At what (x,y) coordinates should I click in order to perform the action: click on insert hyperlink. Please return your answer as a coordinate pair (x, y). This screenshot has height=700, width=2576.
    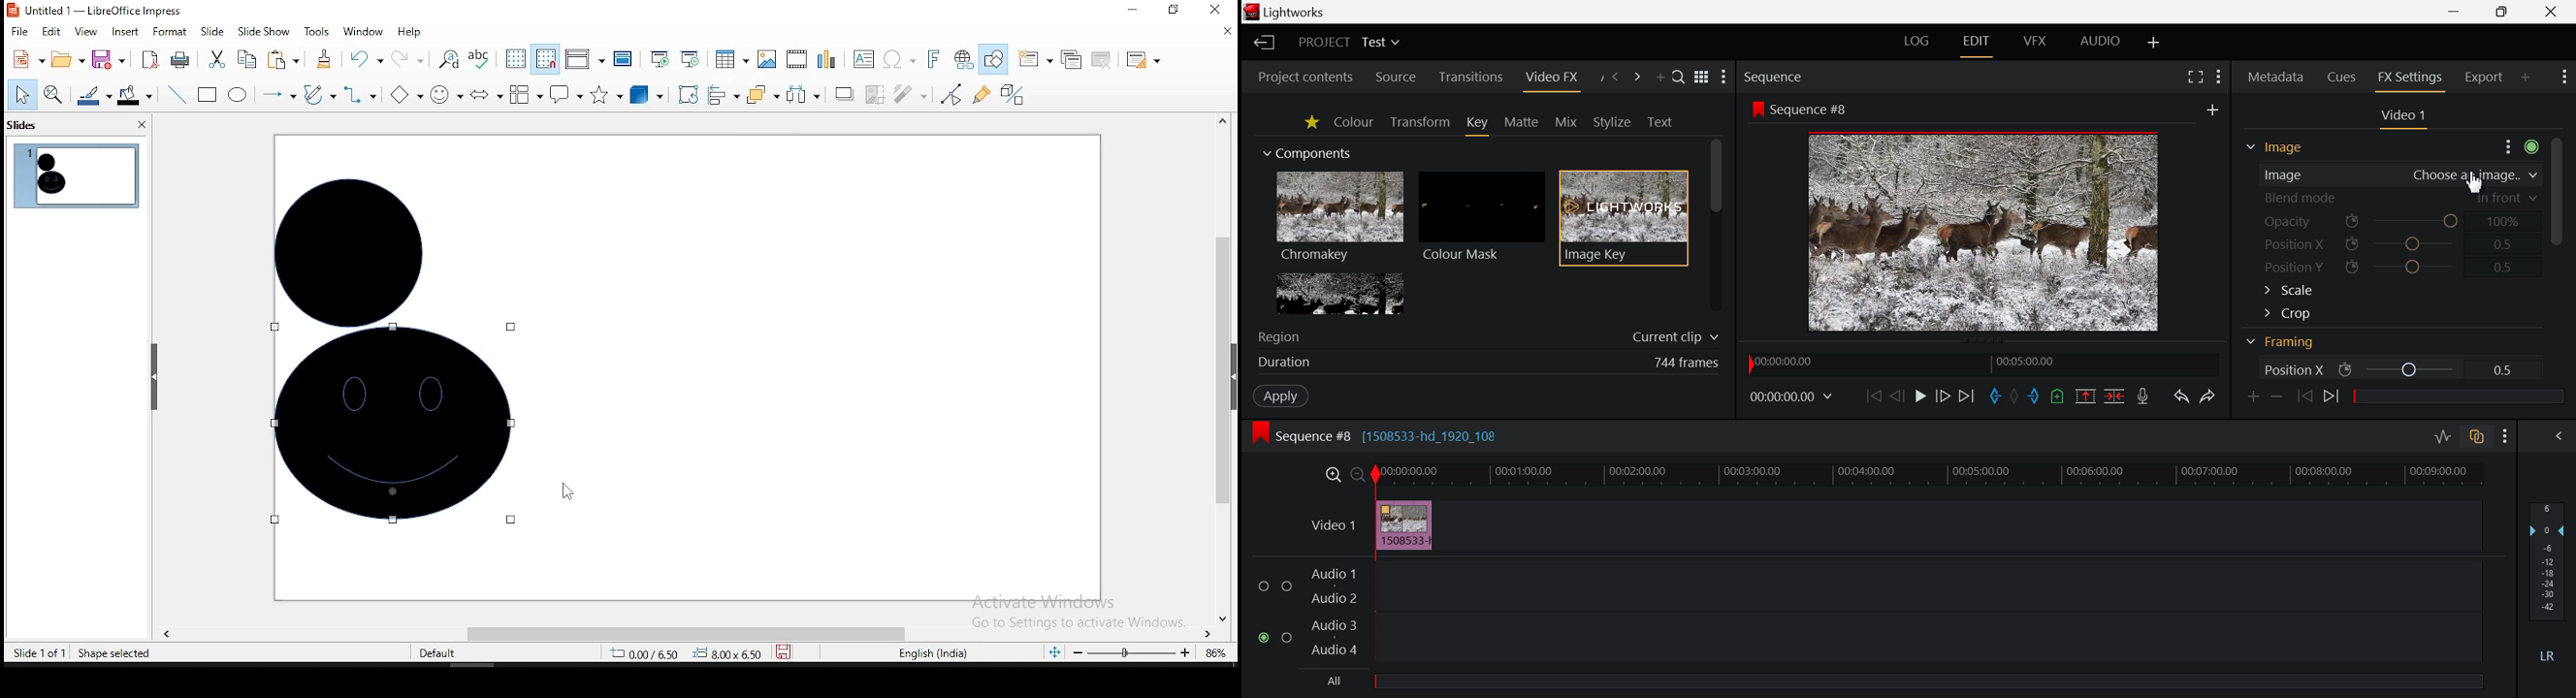
    Looking at the image, I should click on (962, 60).